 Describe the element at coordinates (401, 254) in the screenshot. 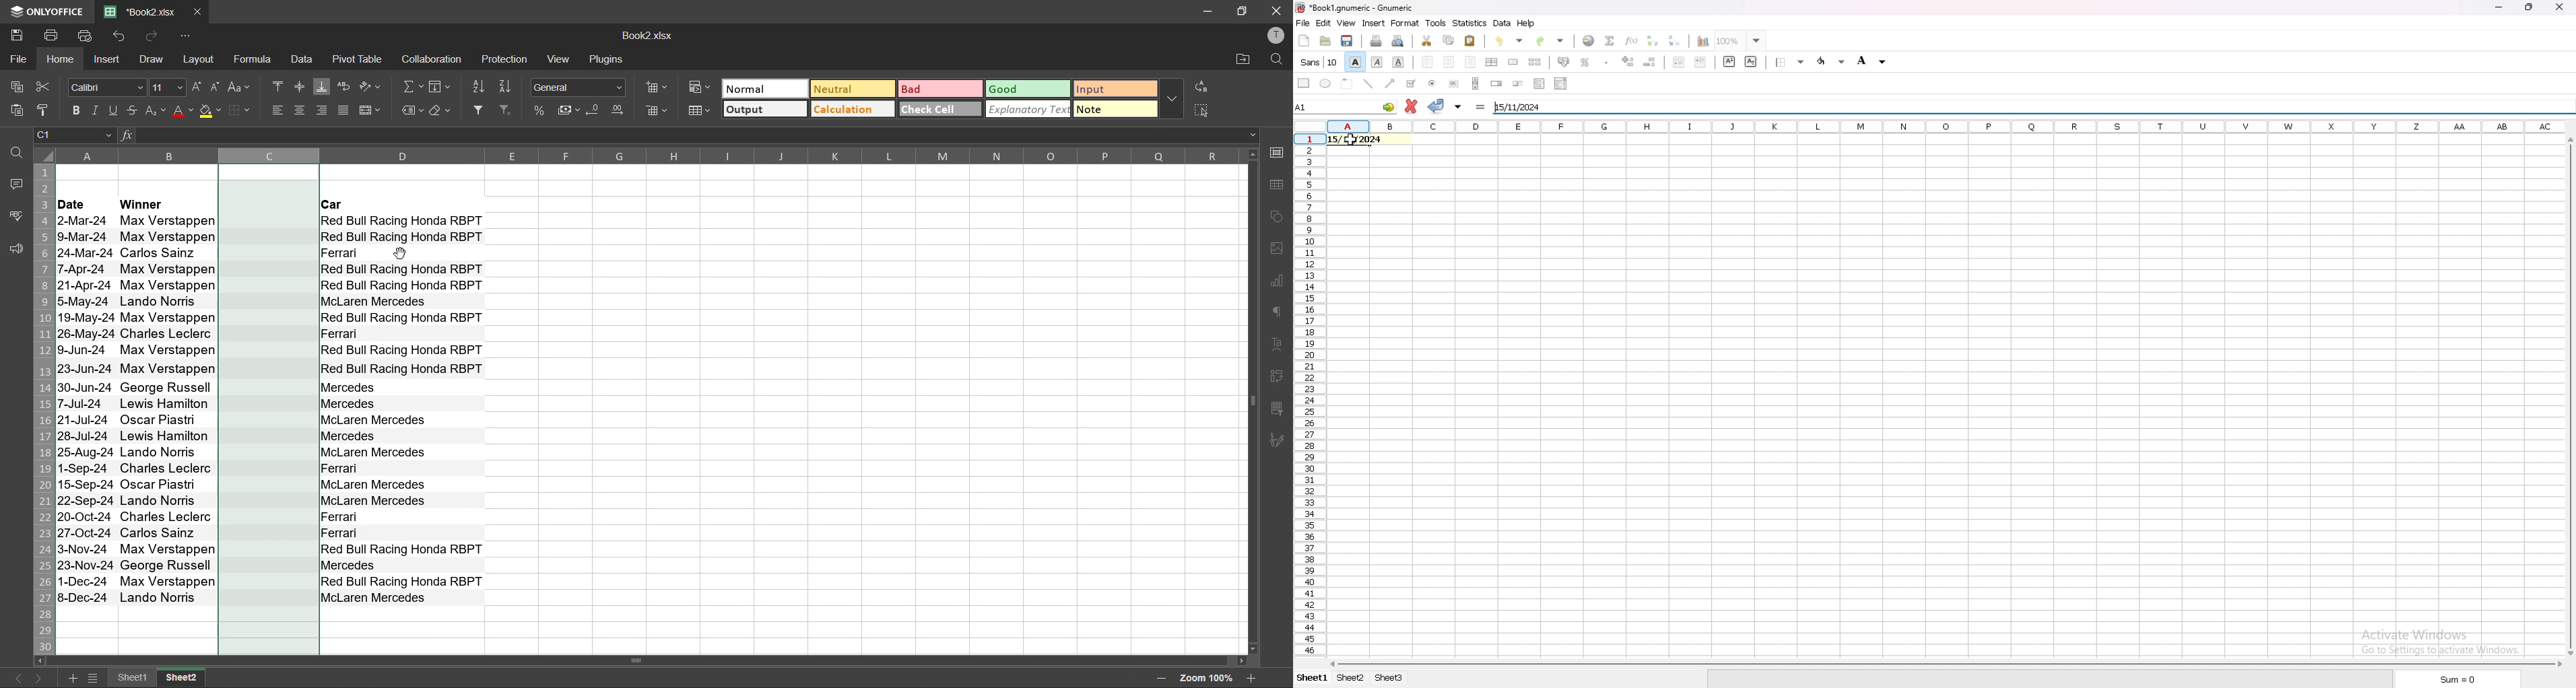

I see `cursor` at that location.